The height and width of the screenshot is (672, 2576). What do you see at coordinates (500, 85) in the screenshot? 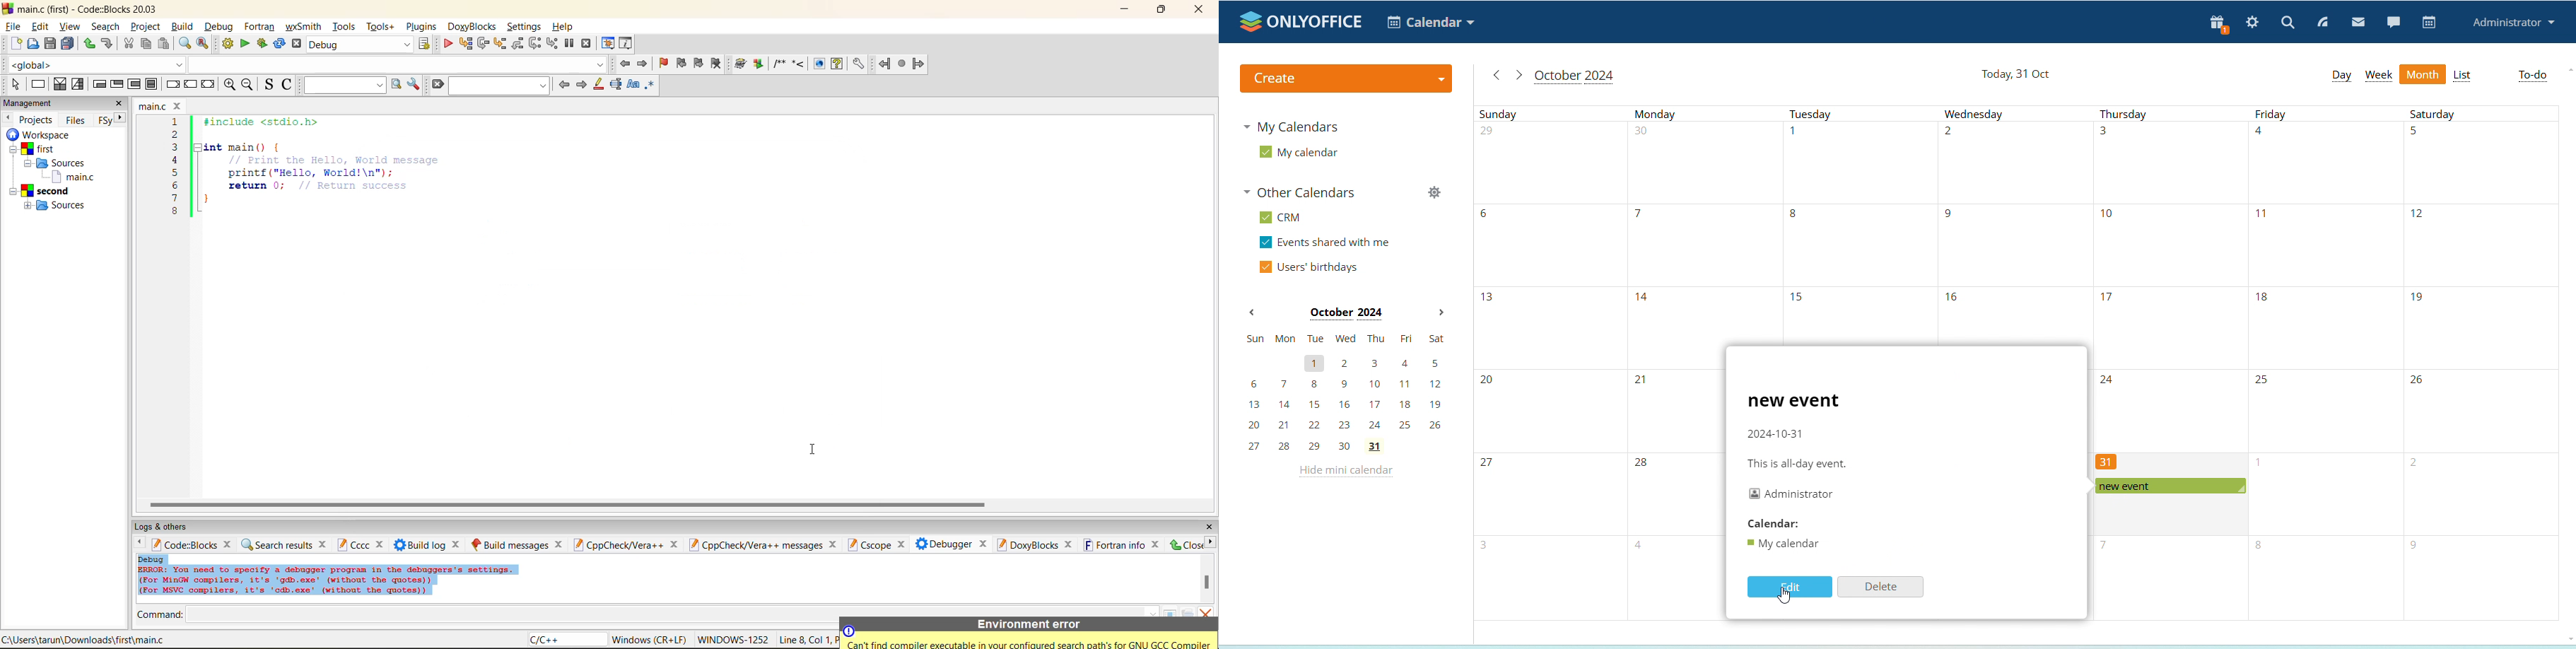
I see `search` at bounding box center [500, 85].